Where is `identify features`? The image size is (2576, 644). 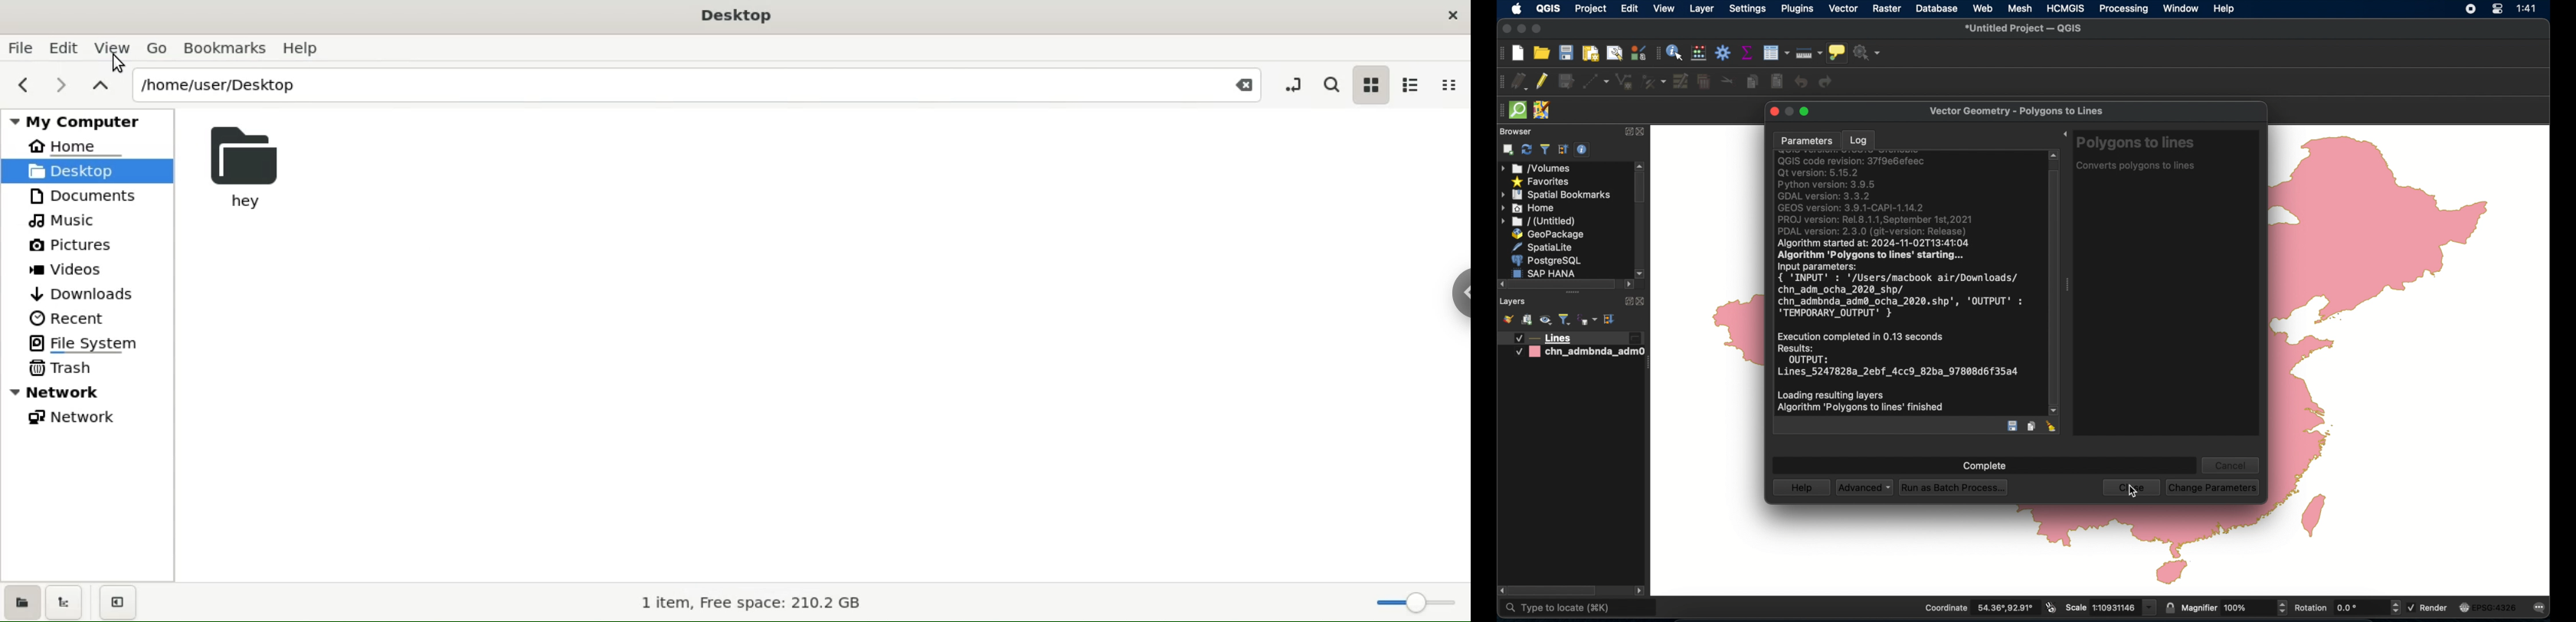
identify features is located at coordinates (1675, 52).